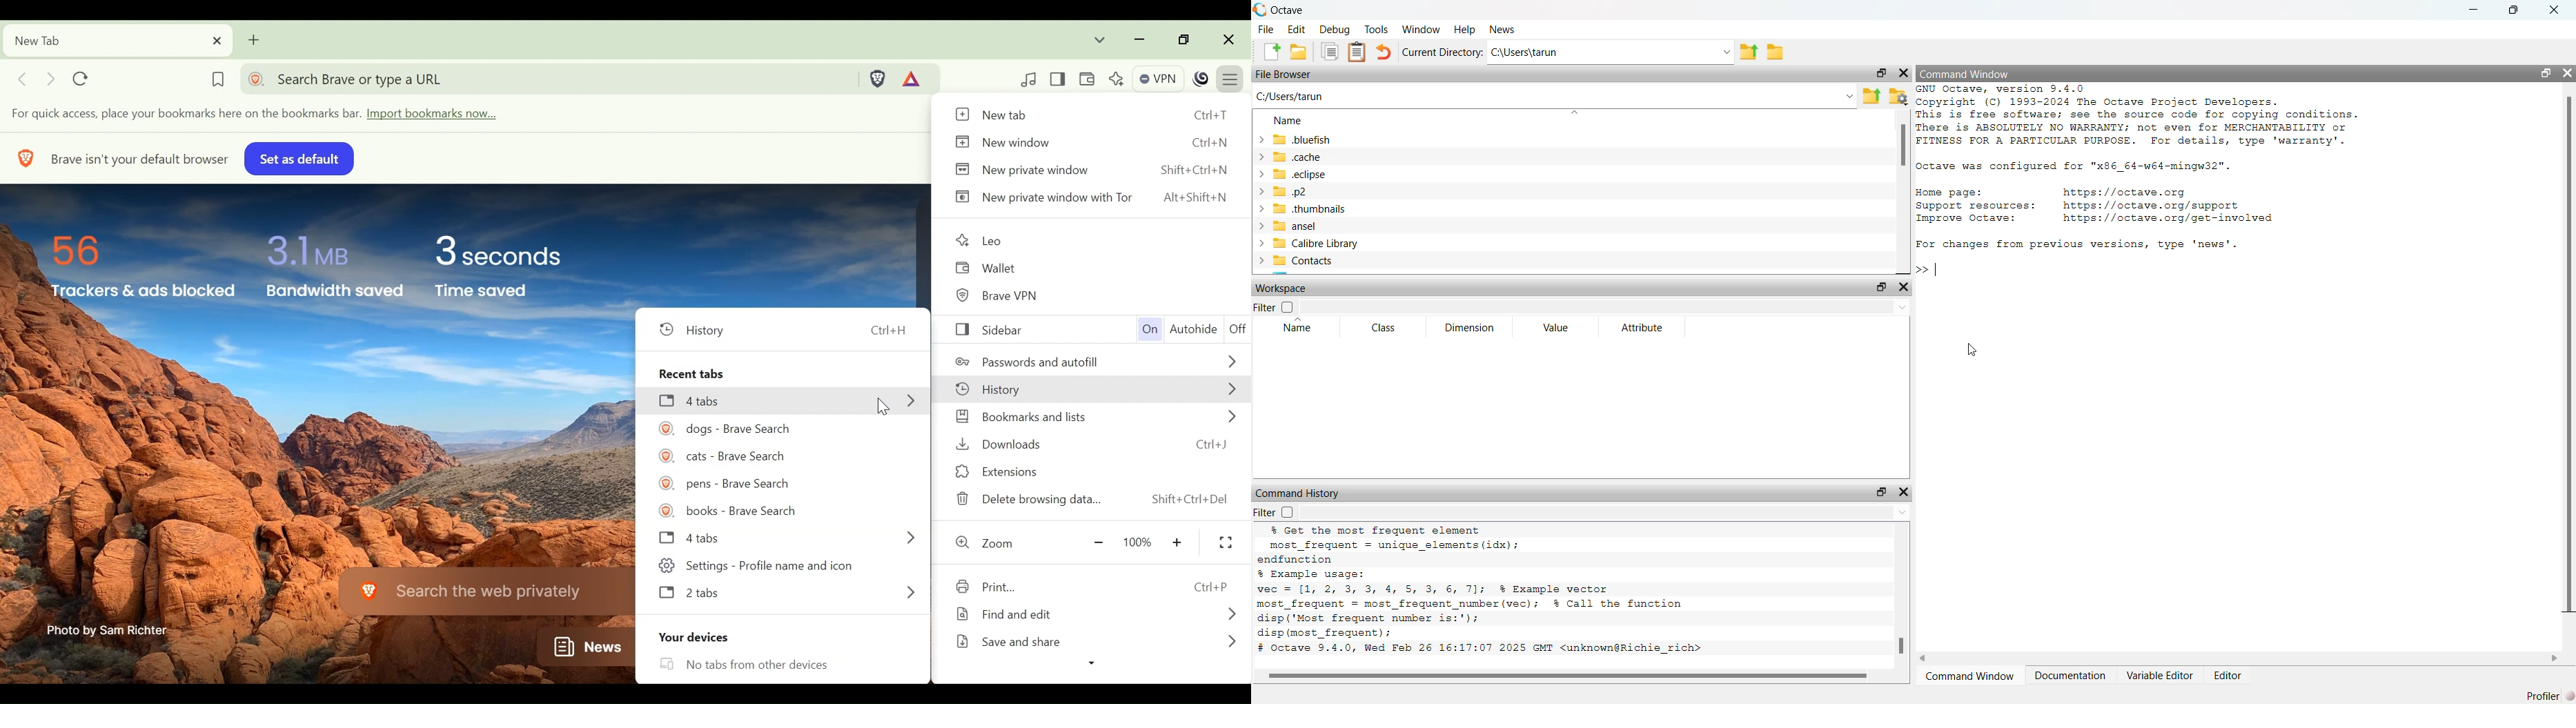  I want to click on File, so click(1267, 28).